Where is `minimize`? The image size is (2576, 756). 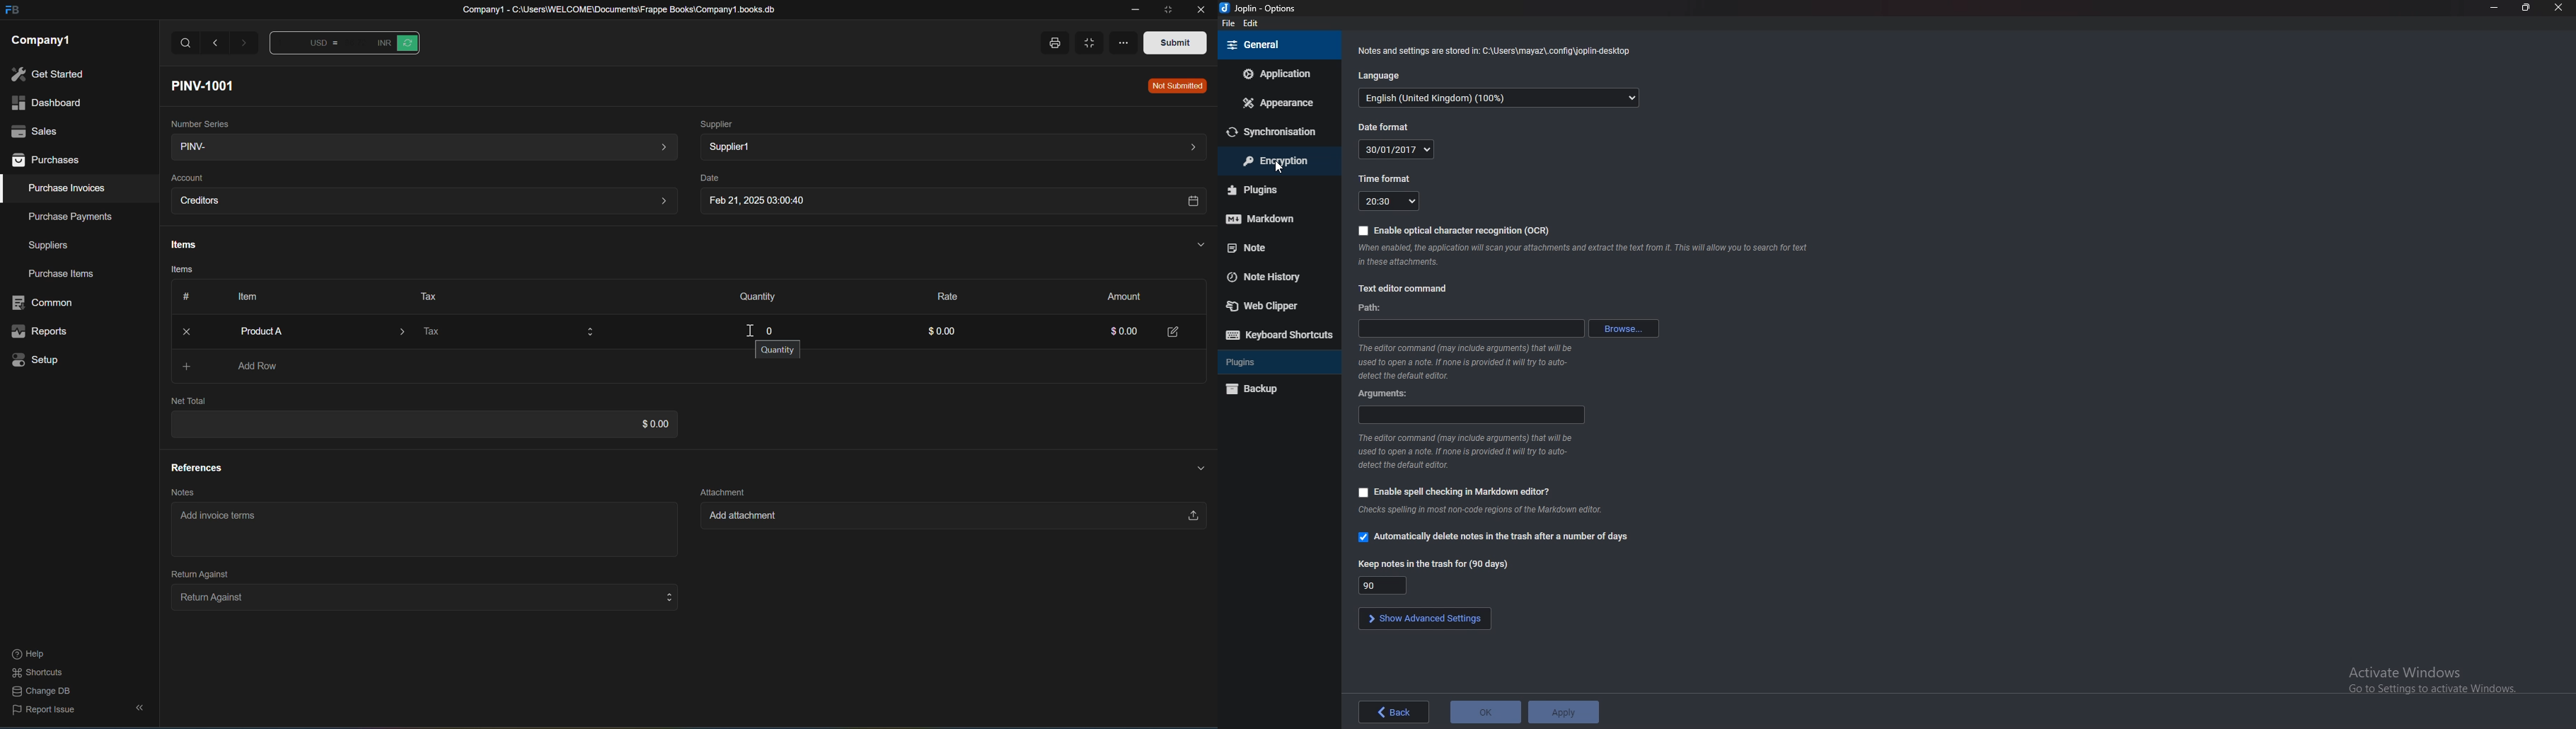
minimize is located at coordinates (2494, 8).